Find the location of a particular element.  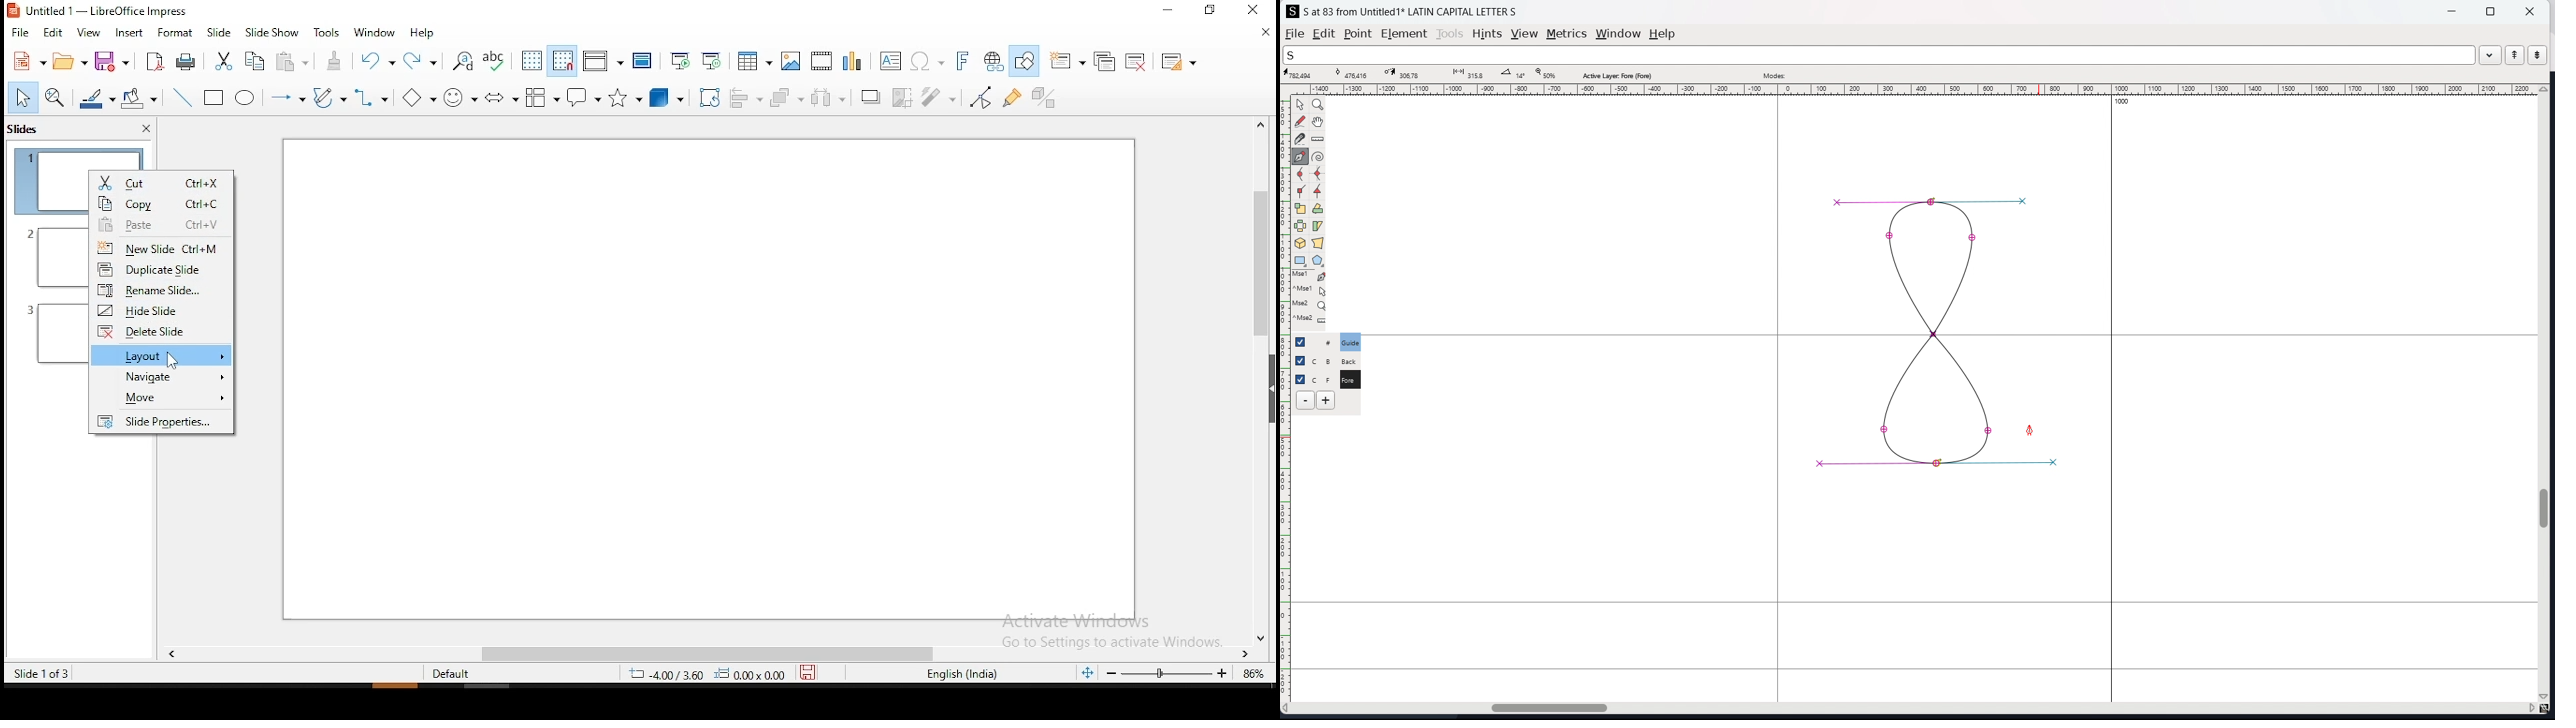

start from current slide is located at coordinates (714, 62).